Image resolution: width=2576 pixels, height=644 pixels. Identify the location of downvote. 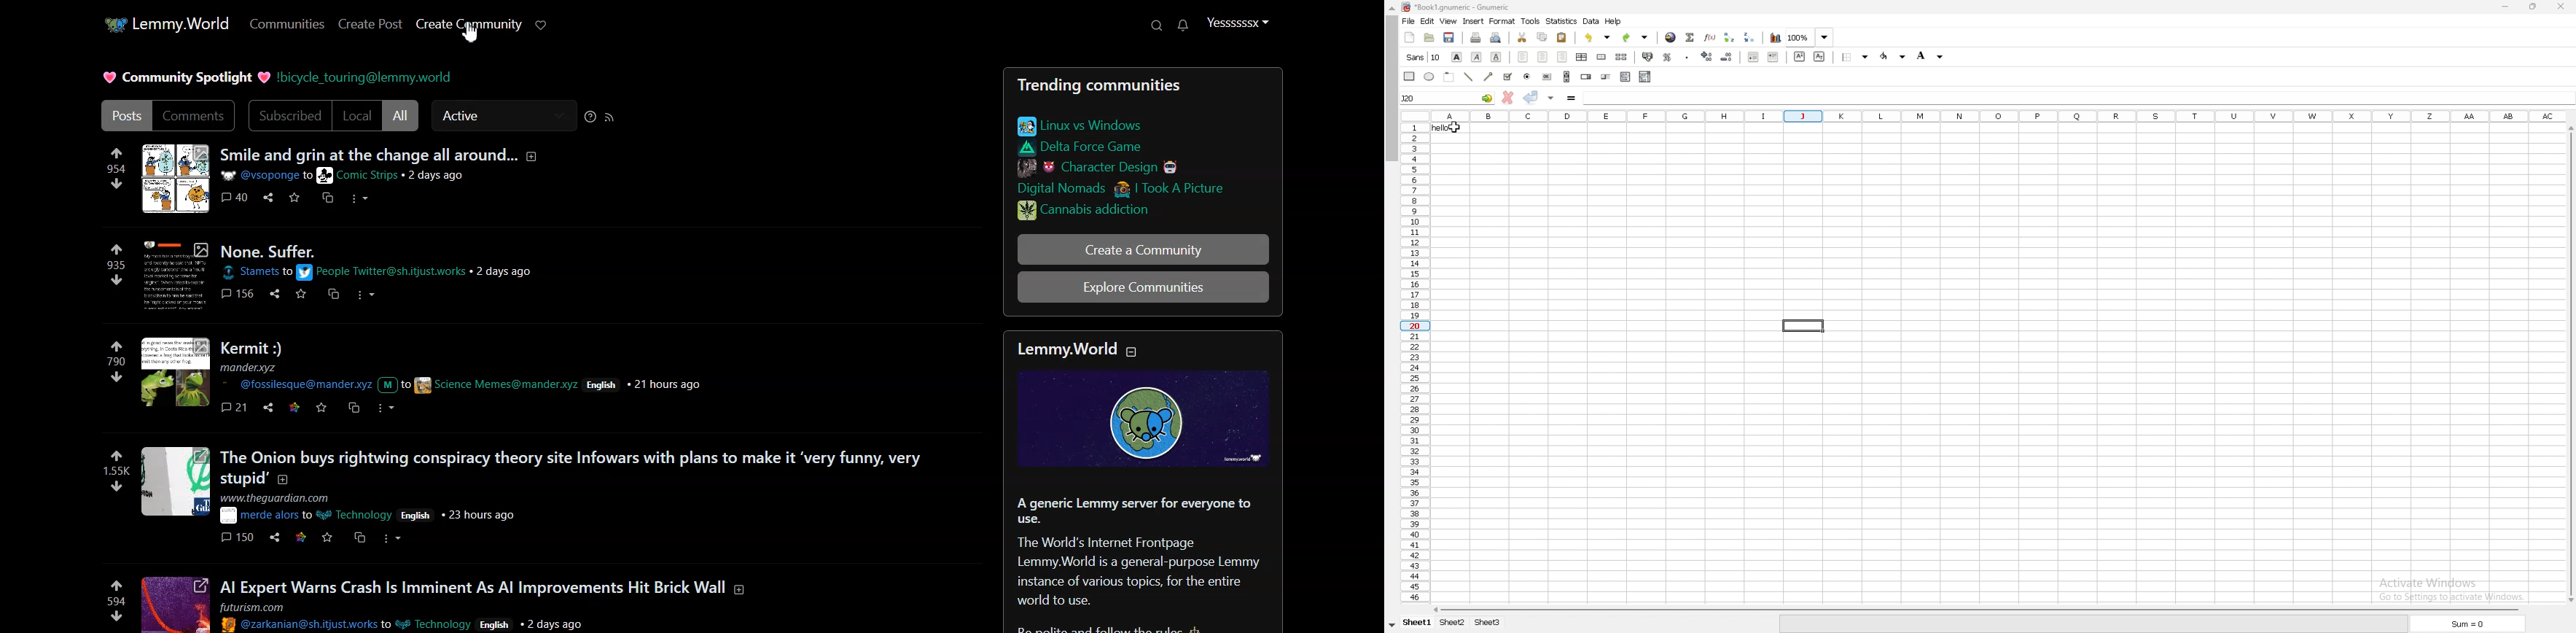
(118, 280).